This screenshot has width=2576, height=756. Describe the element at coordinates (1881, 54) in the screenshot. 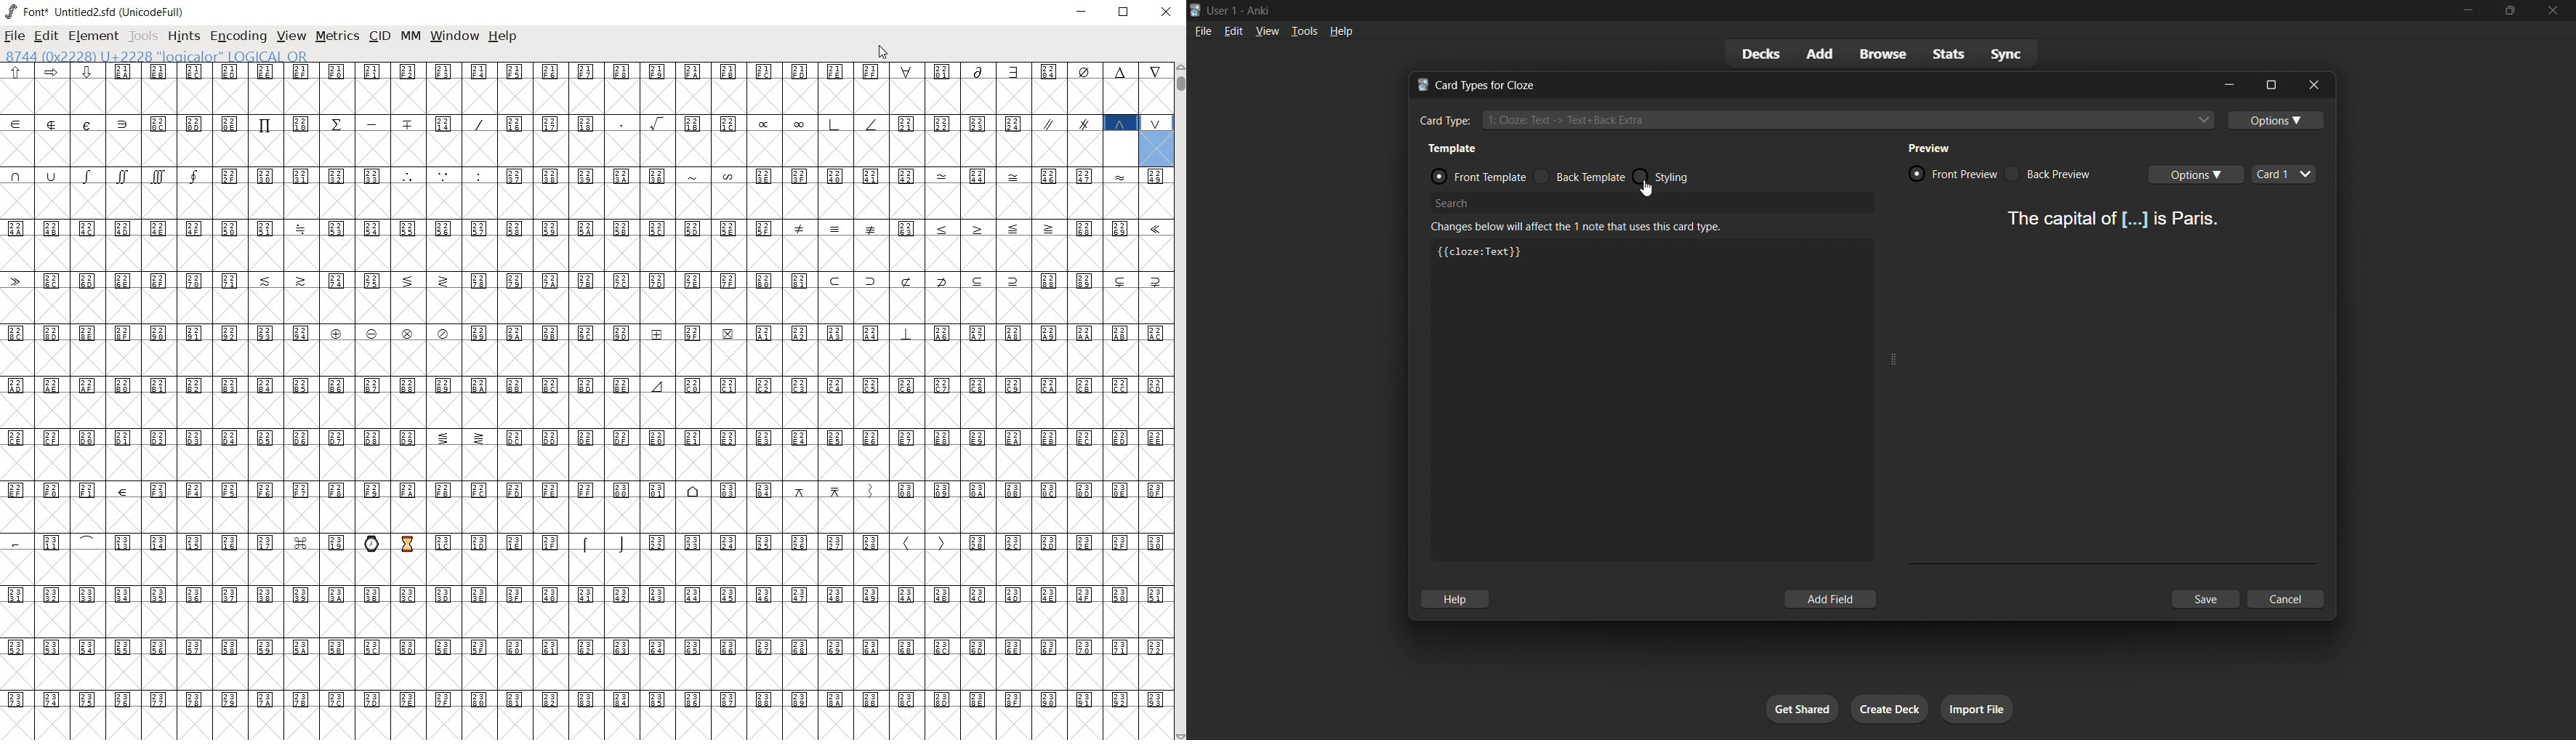

I see `browse` at that location.